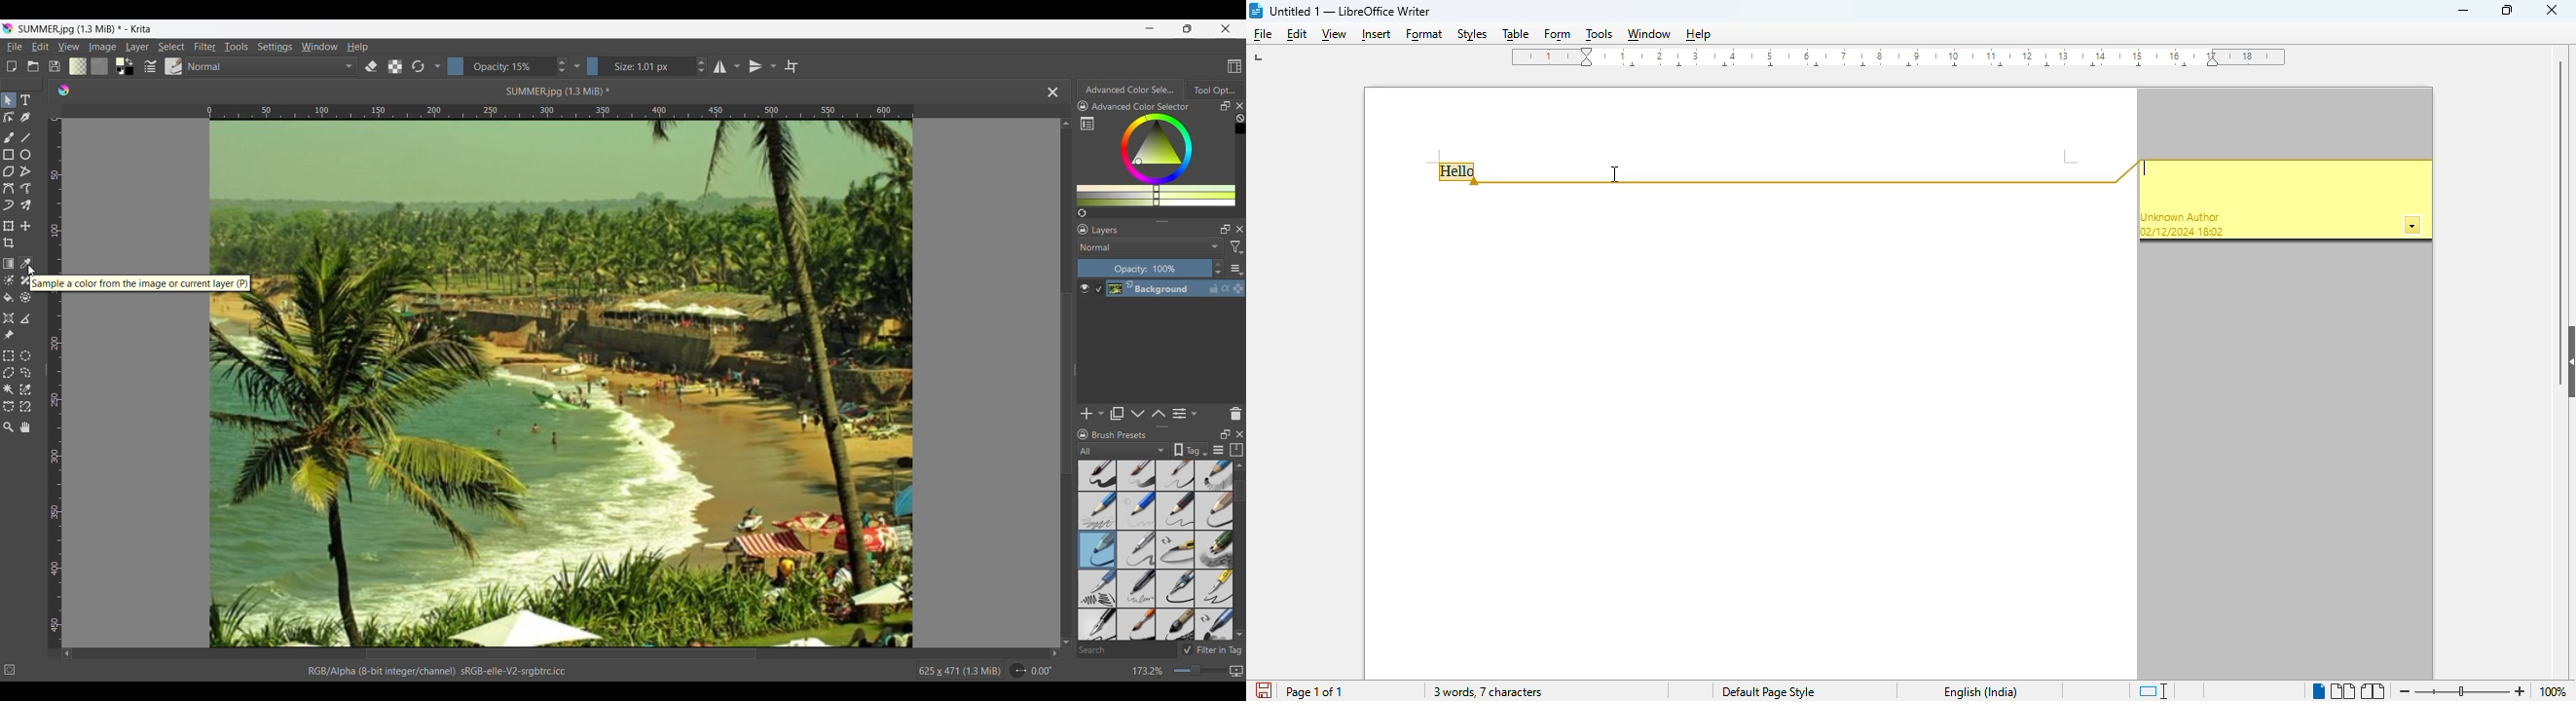 The height and width of the screenshot is (728, 2576). What do you see at coordinates (1211, 650) in the screenshot?
I see `Filter in Tag` at bounding box center [1211, 650].